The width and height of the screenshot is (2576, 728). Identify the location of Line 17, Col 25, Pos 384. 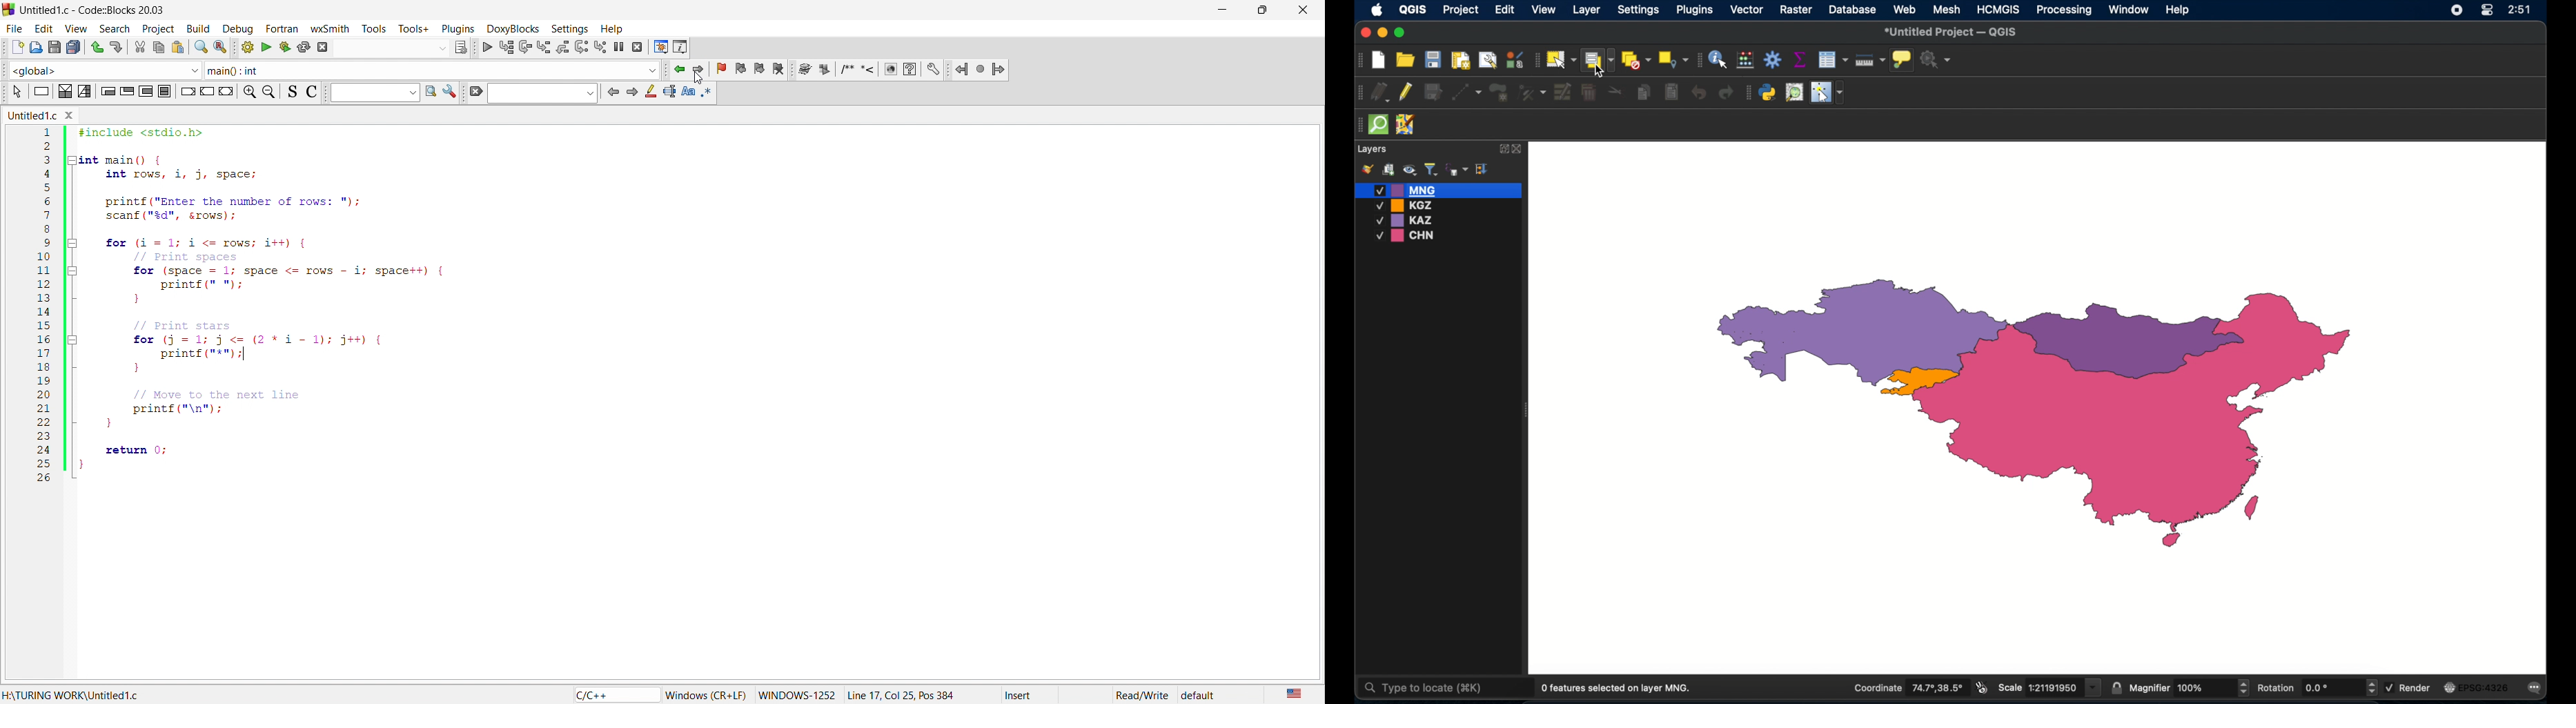
(907, 693).